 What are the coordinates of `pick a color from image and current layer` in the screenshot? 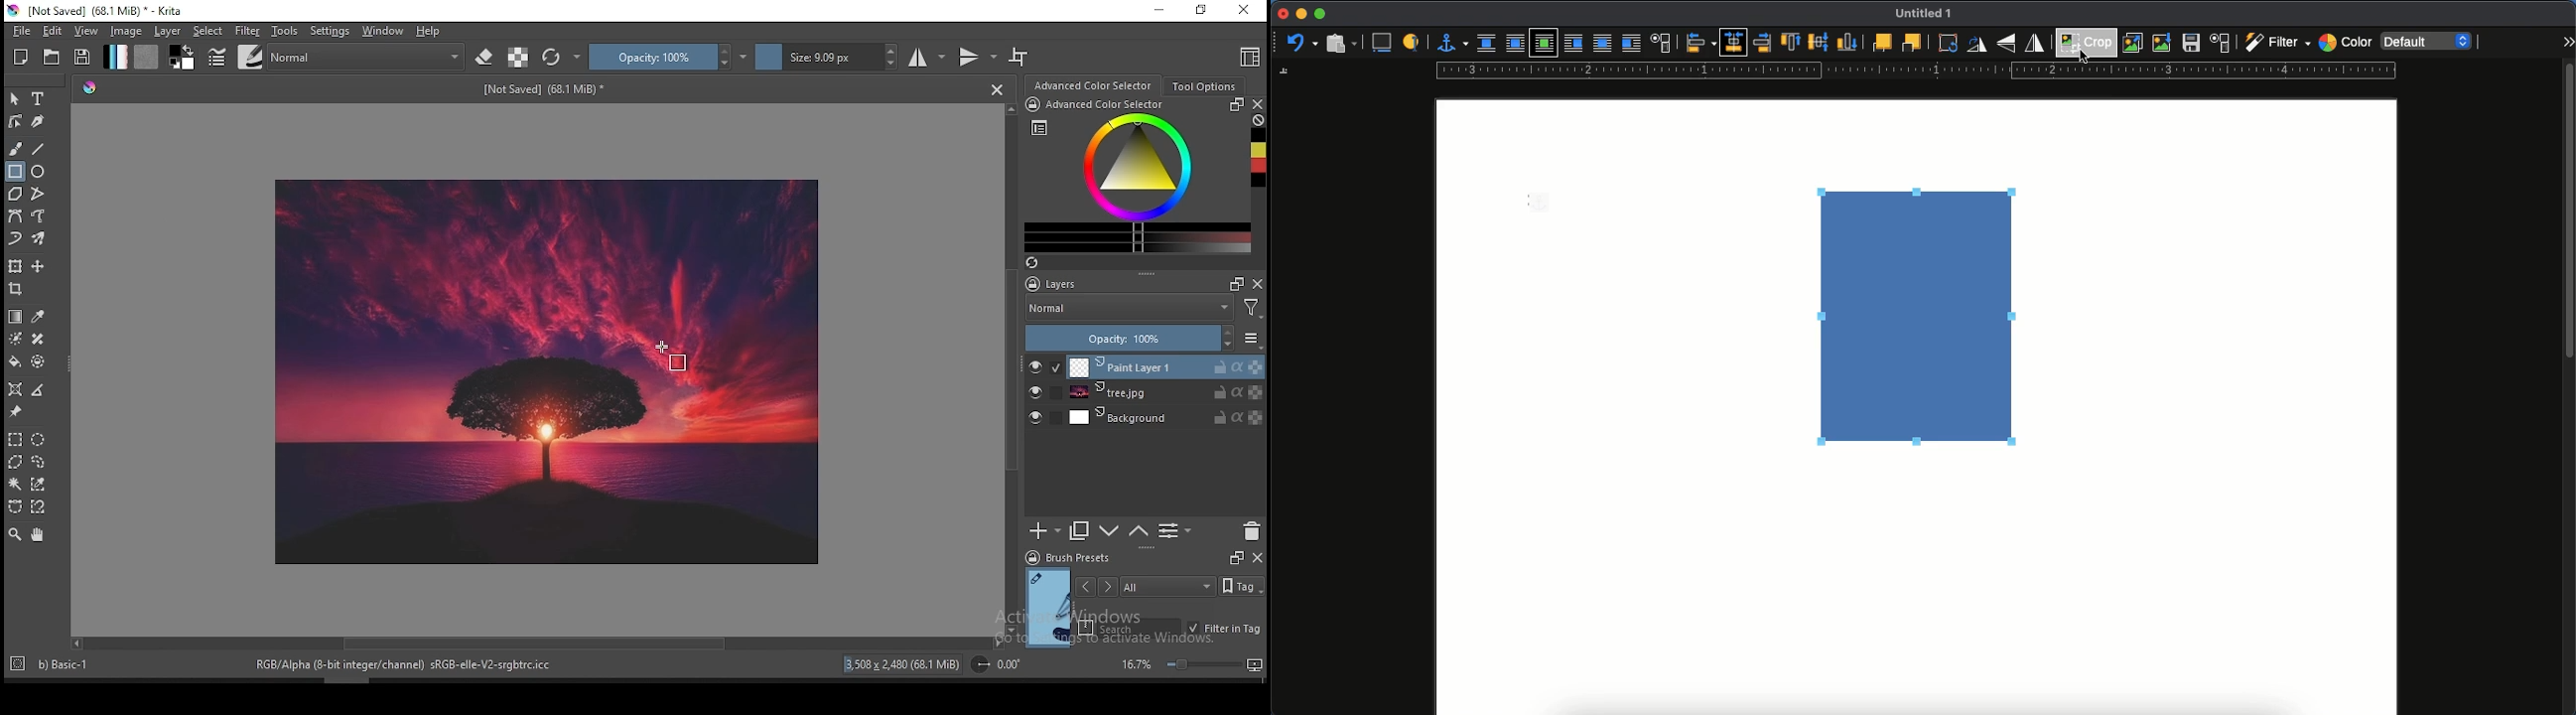 It's located at (38, 316).